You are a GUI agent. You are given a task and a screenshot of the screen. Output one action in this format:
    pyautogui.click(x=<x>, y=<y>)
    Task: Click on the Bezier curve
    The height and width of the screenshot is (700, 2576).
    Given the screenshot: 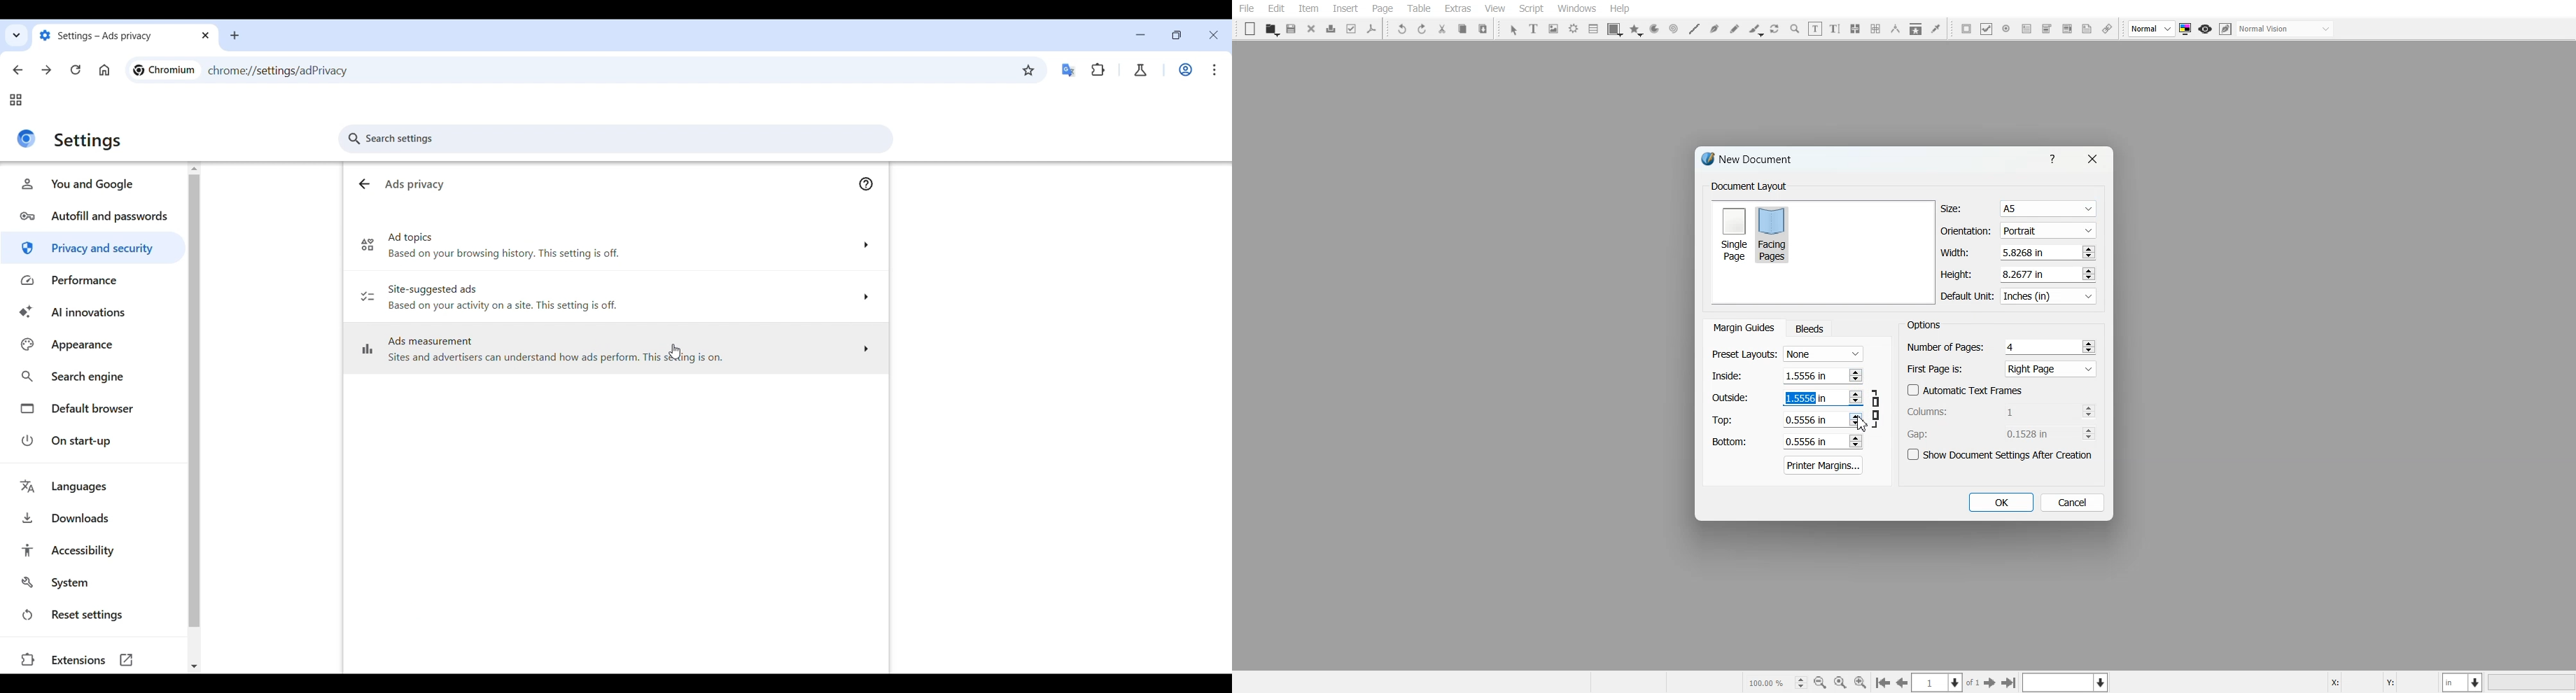 What is the action you would take?
    pyautogui.click(x=1714, y=29)
    